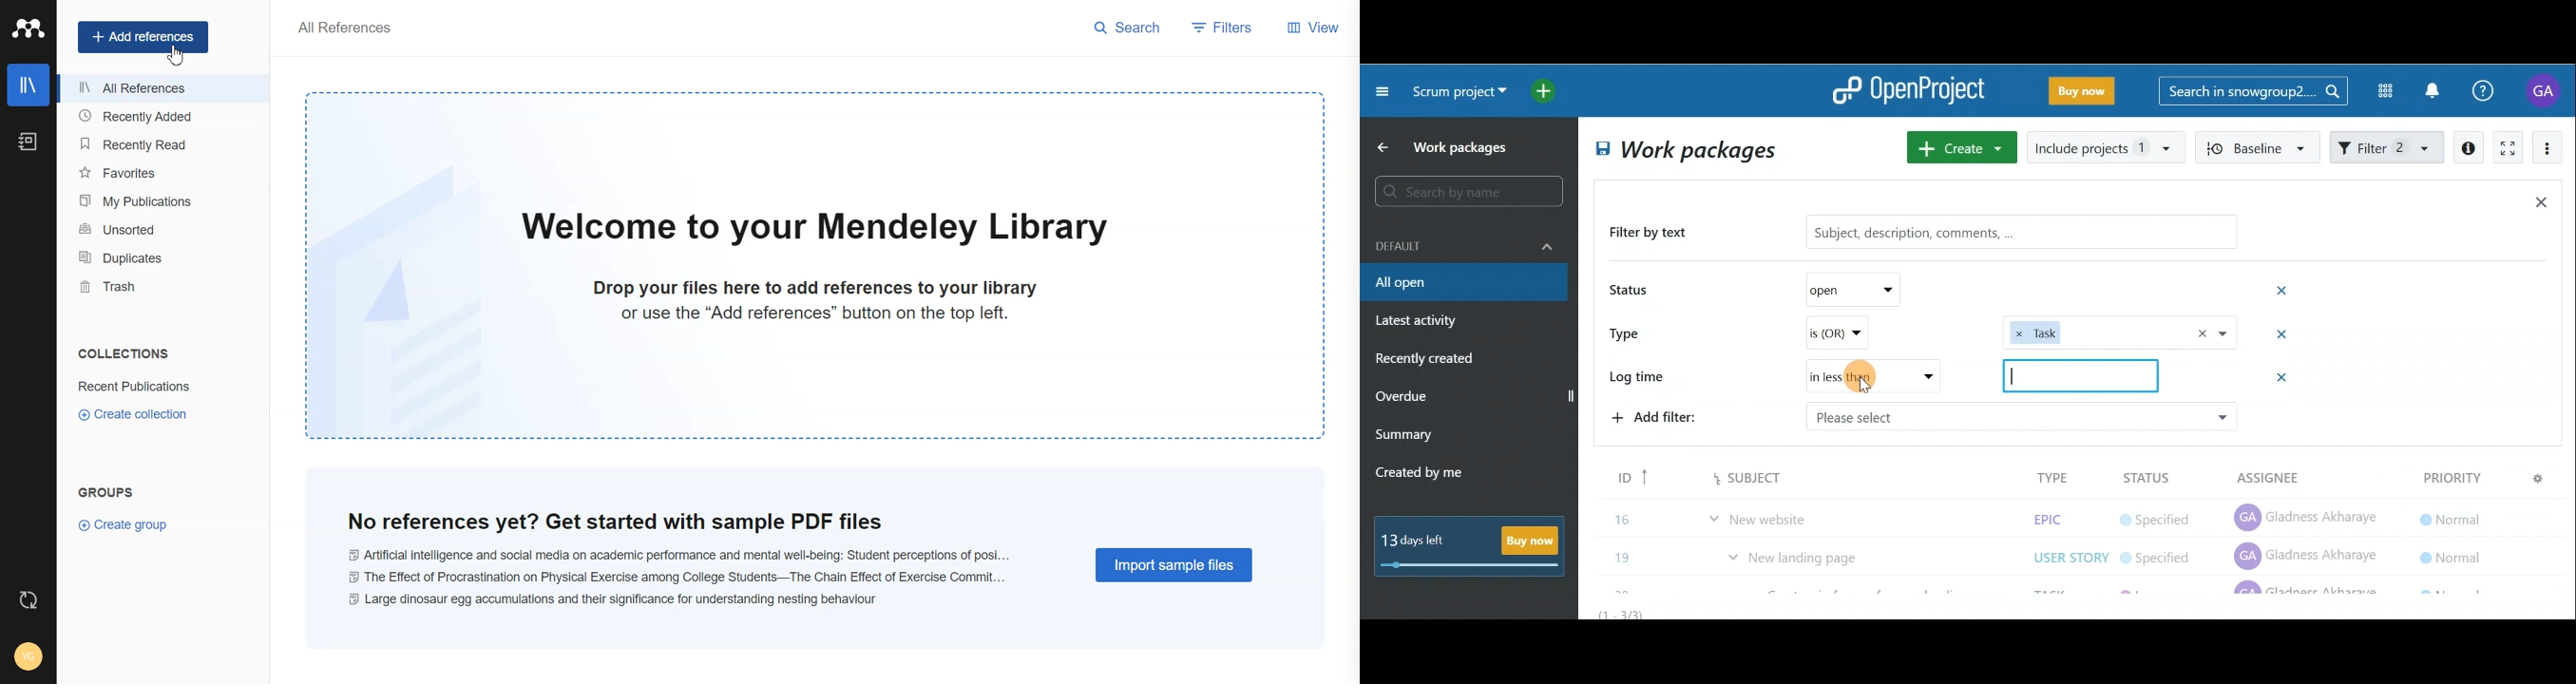  Describe the element at coordinates (1427, 361) in the screenshot. I see `Recently created` at that location.